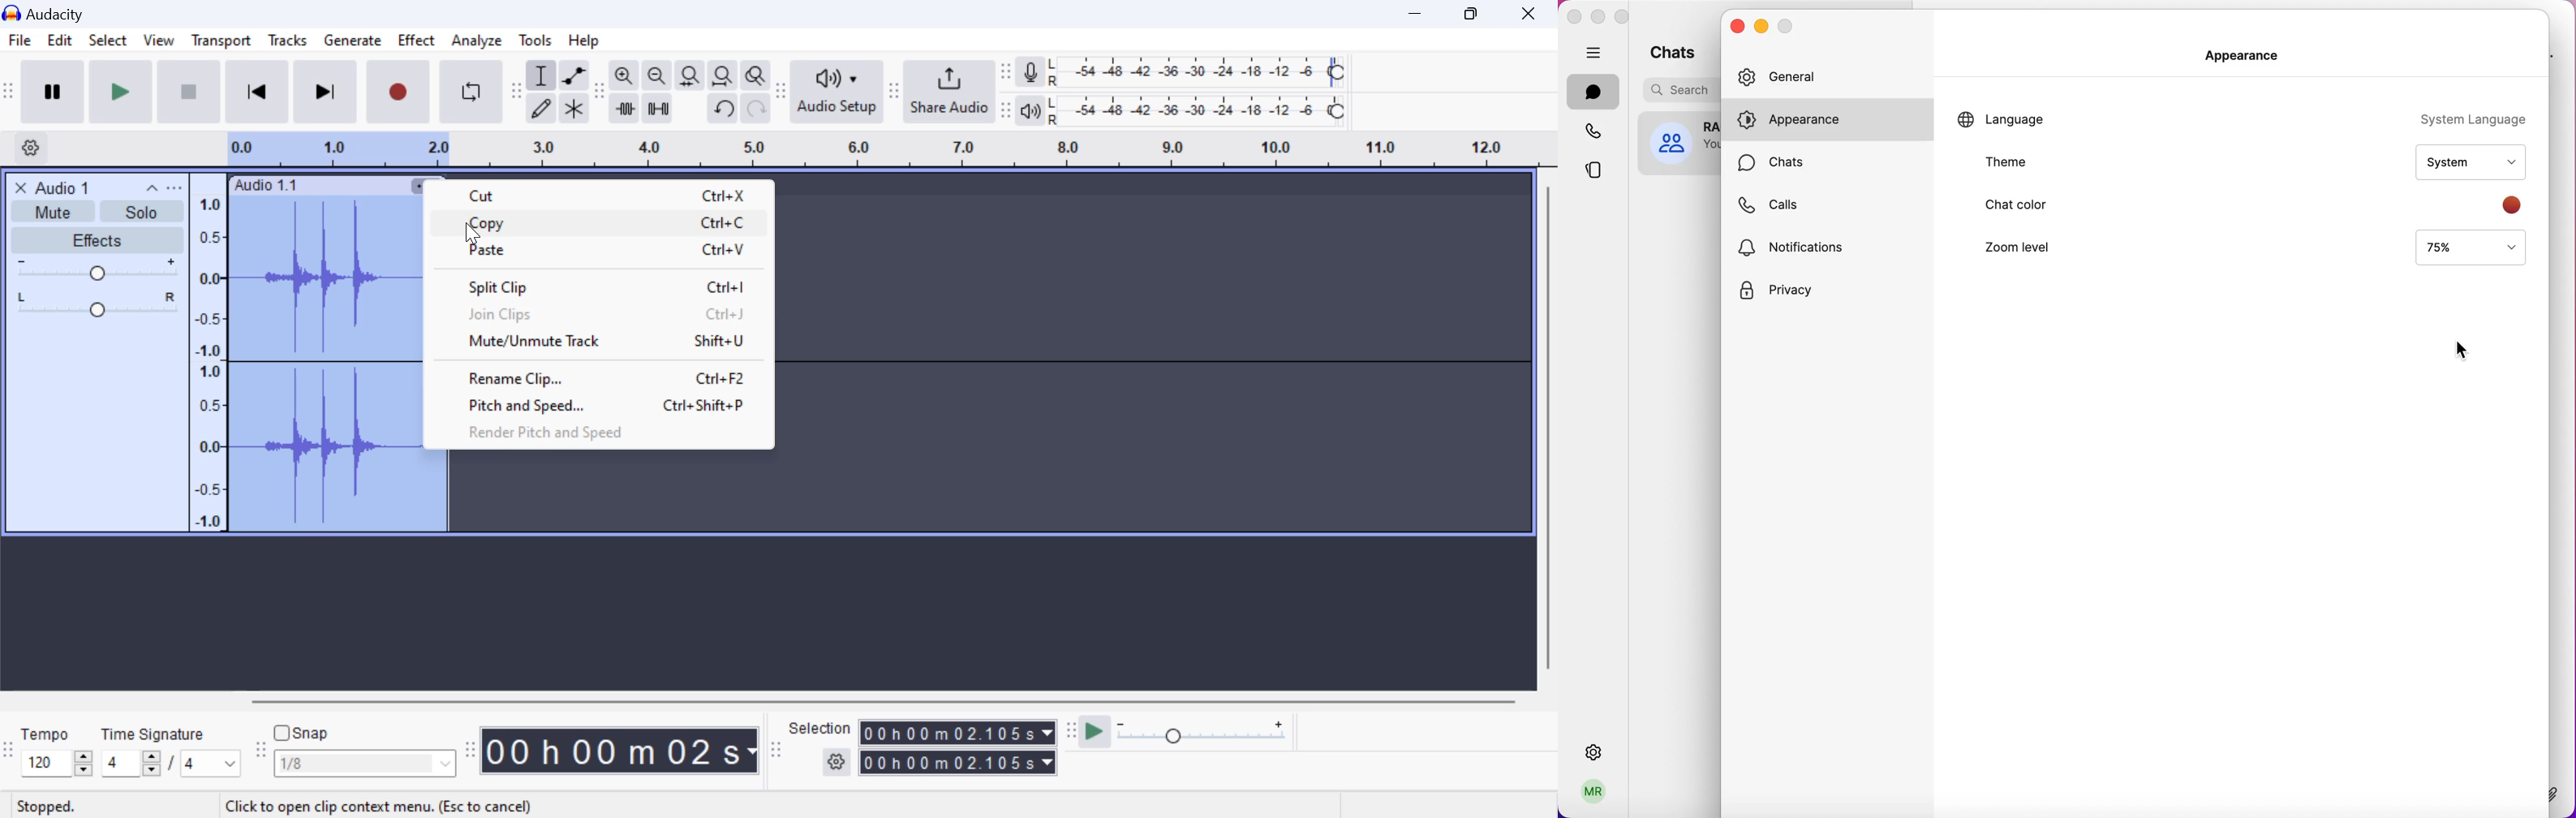 This screenshot has height=840, width=2576. I want to click on playback meter, so click(1031, 110).